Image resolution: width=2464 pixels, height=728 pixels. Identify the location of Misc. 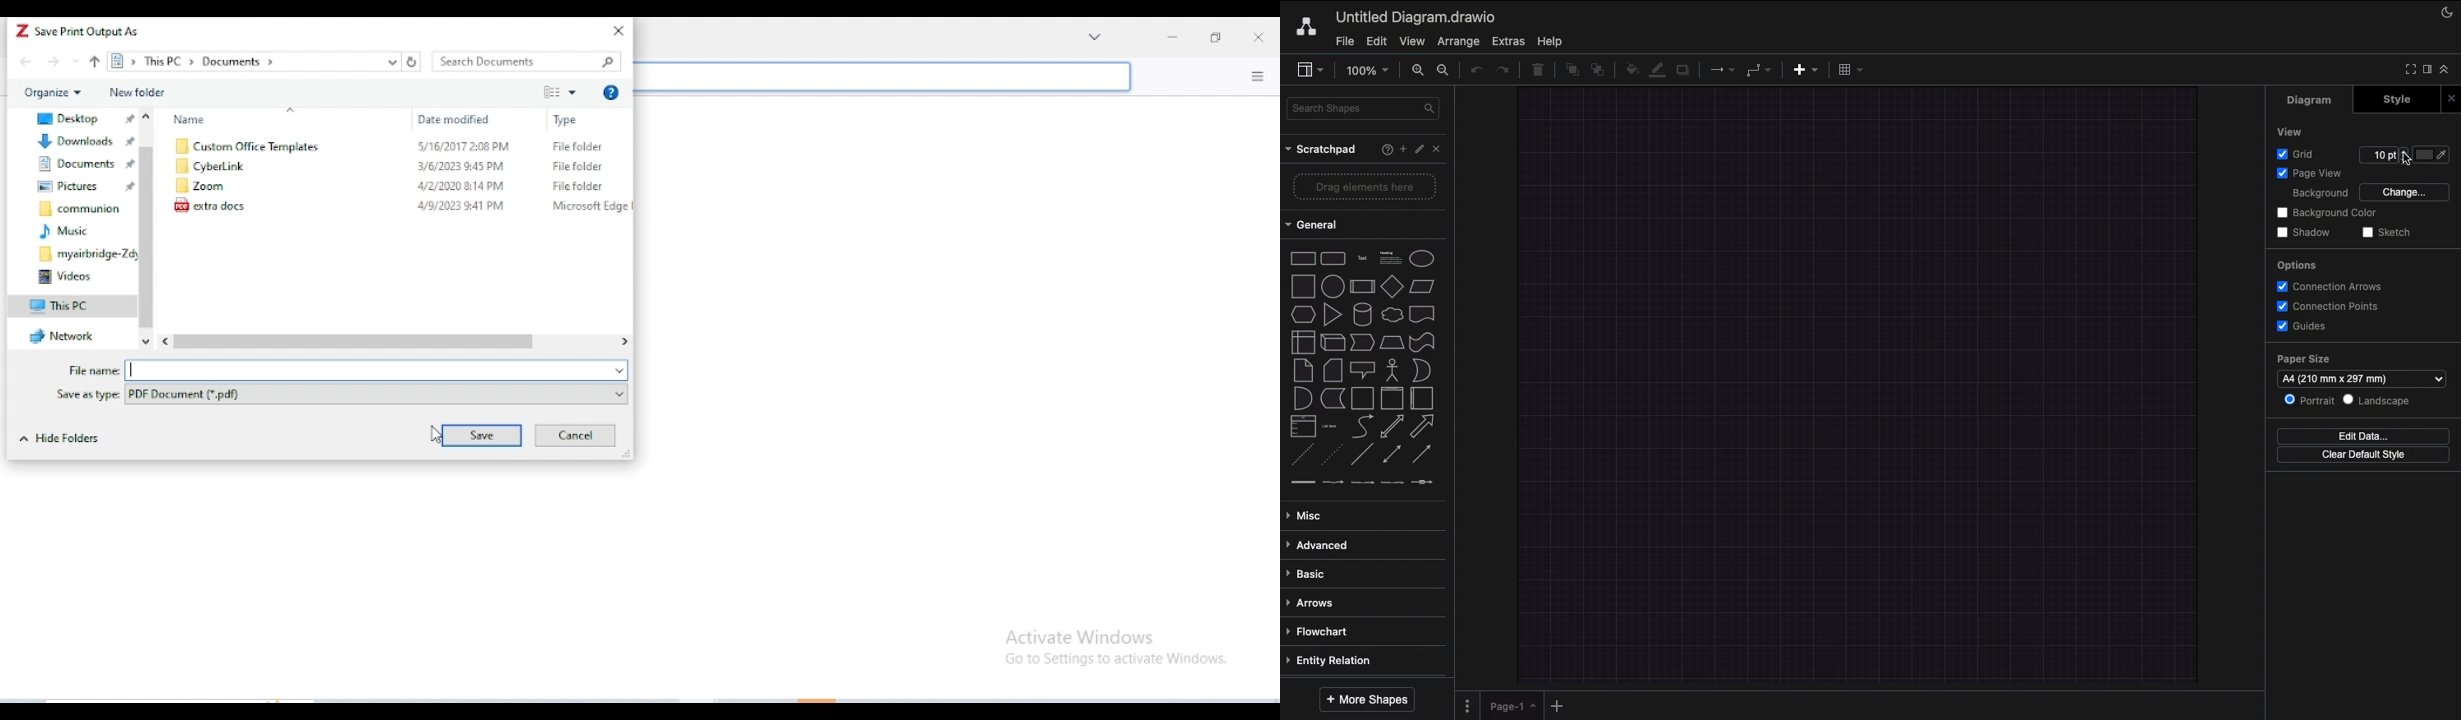
(1310, 515).